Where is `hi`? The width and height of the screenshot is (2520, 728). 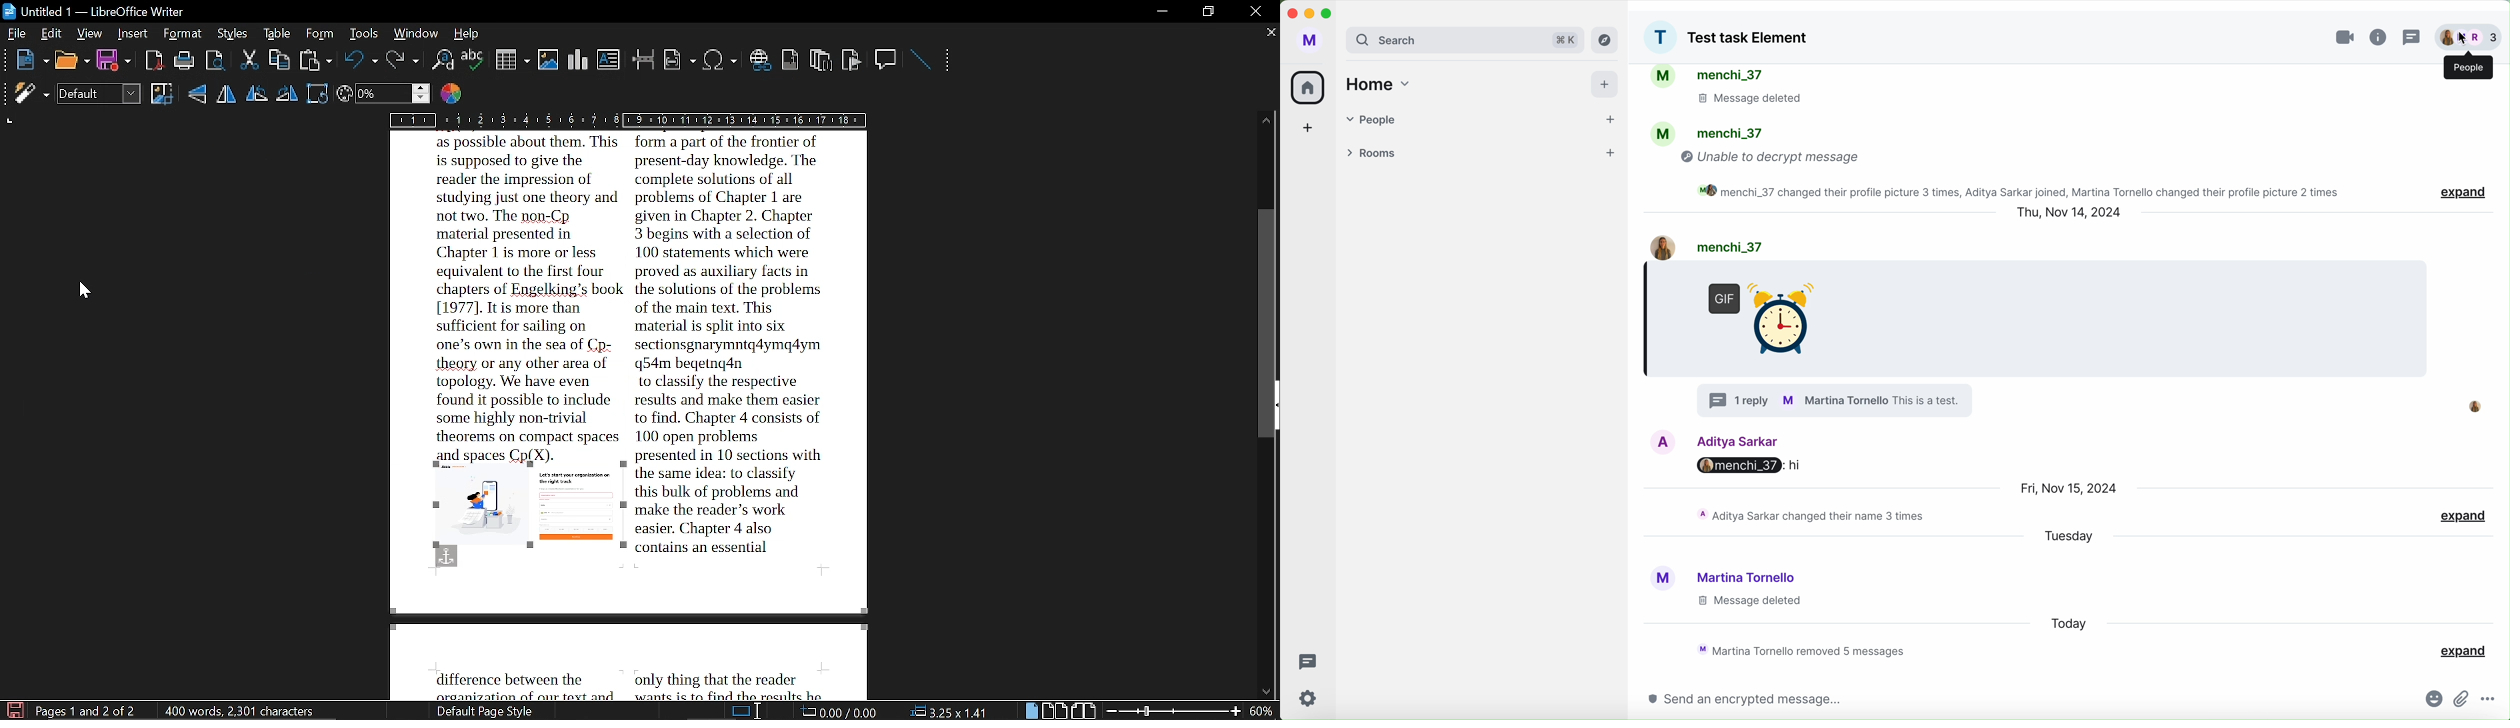 hi is located at coordinates (1798, 467).